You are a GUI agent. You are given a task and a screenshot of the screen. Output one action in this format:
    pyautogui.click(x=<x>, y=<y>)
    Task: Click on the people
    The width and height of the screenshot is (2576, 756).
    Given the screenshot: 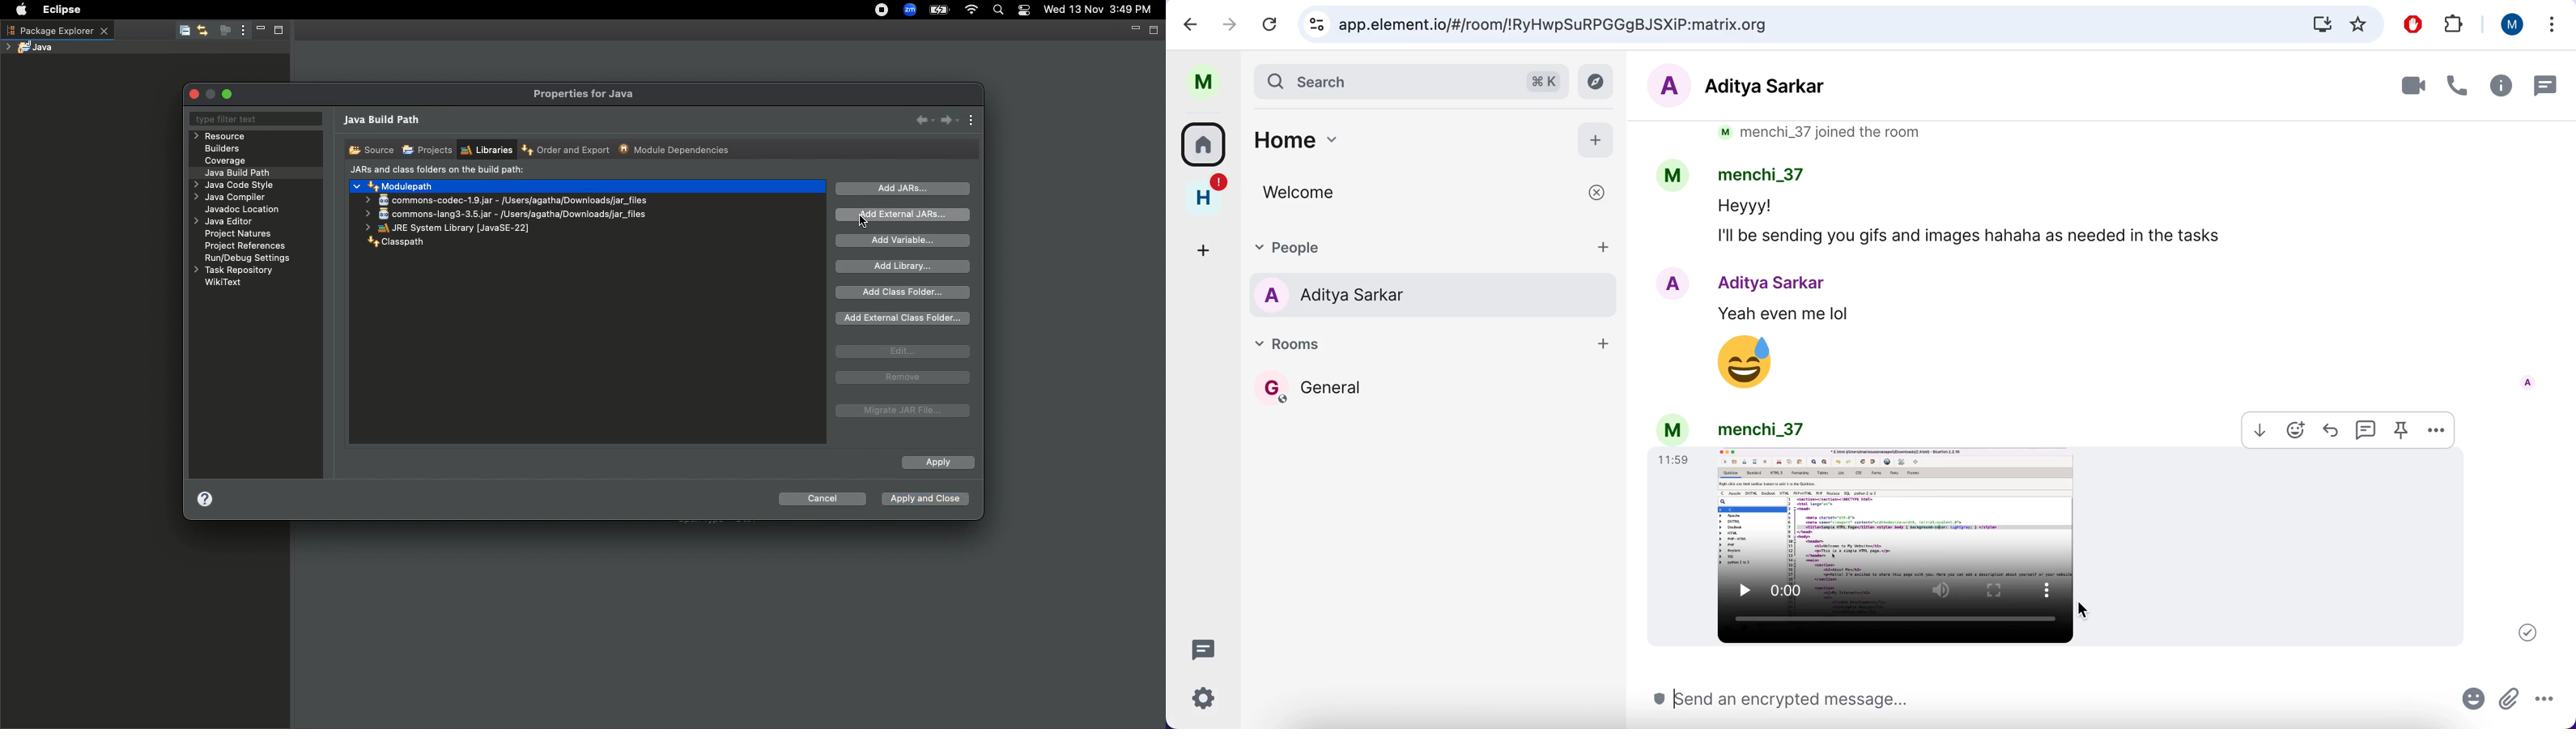 What is the action you would take?
    pyautogui.click(x=1410, y=247)
    